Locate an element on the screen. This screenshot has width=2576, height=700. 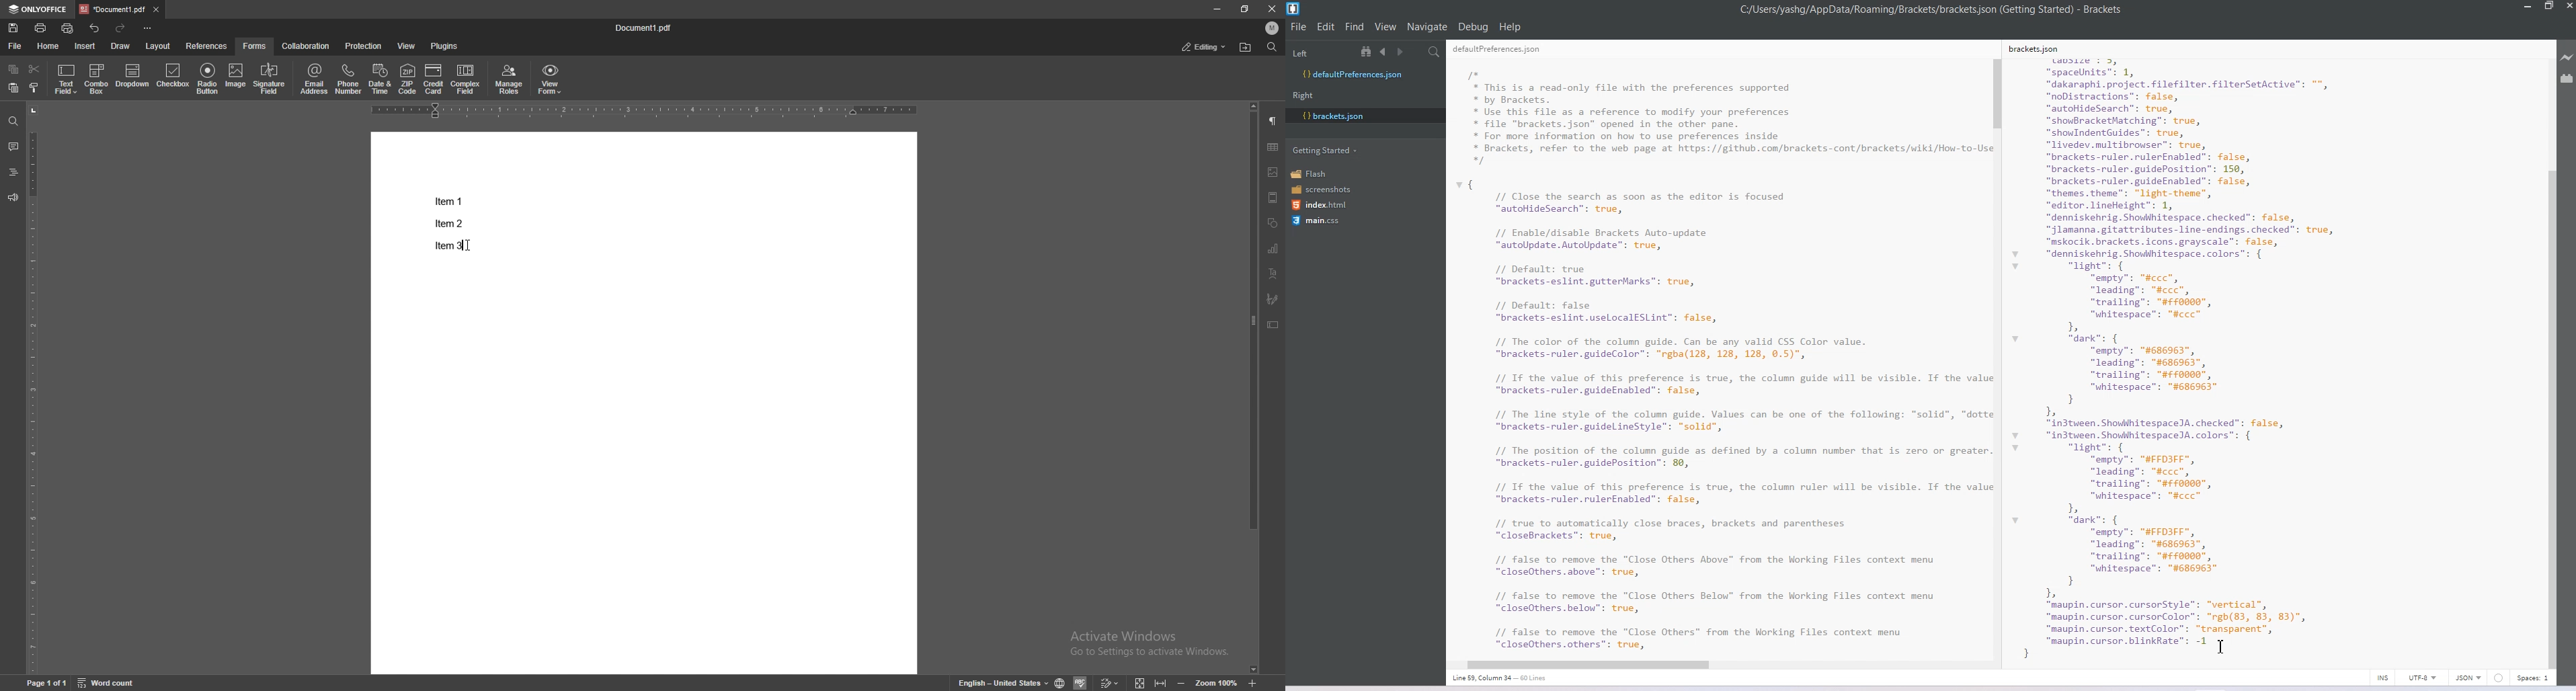
save is located at coordinates (13, 28).